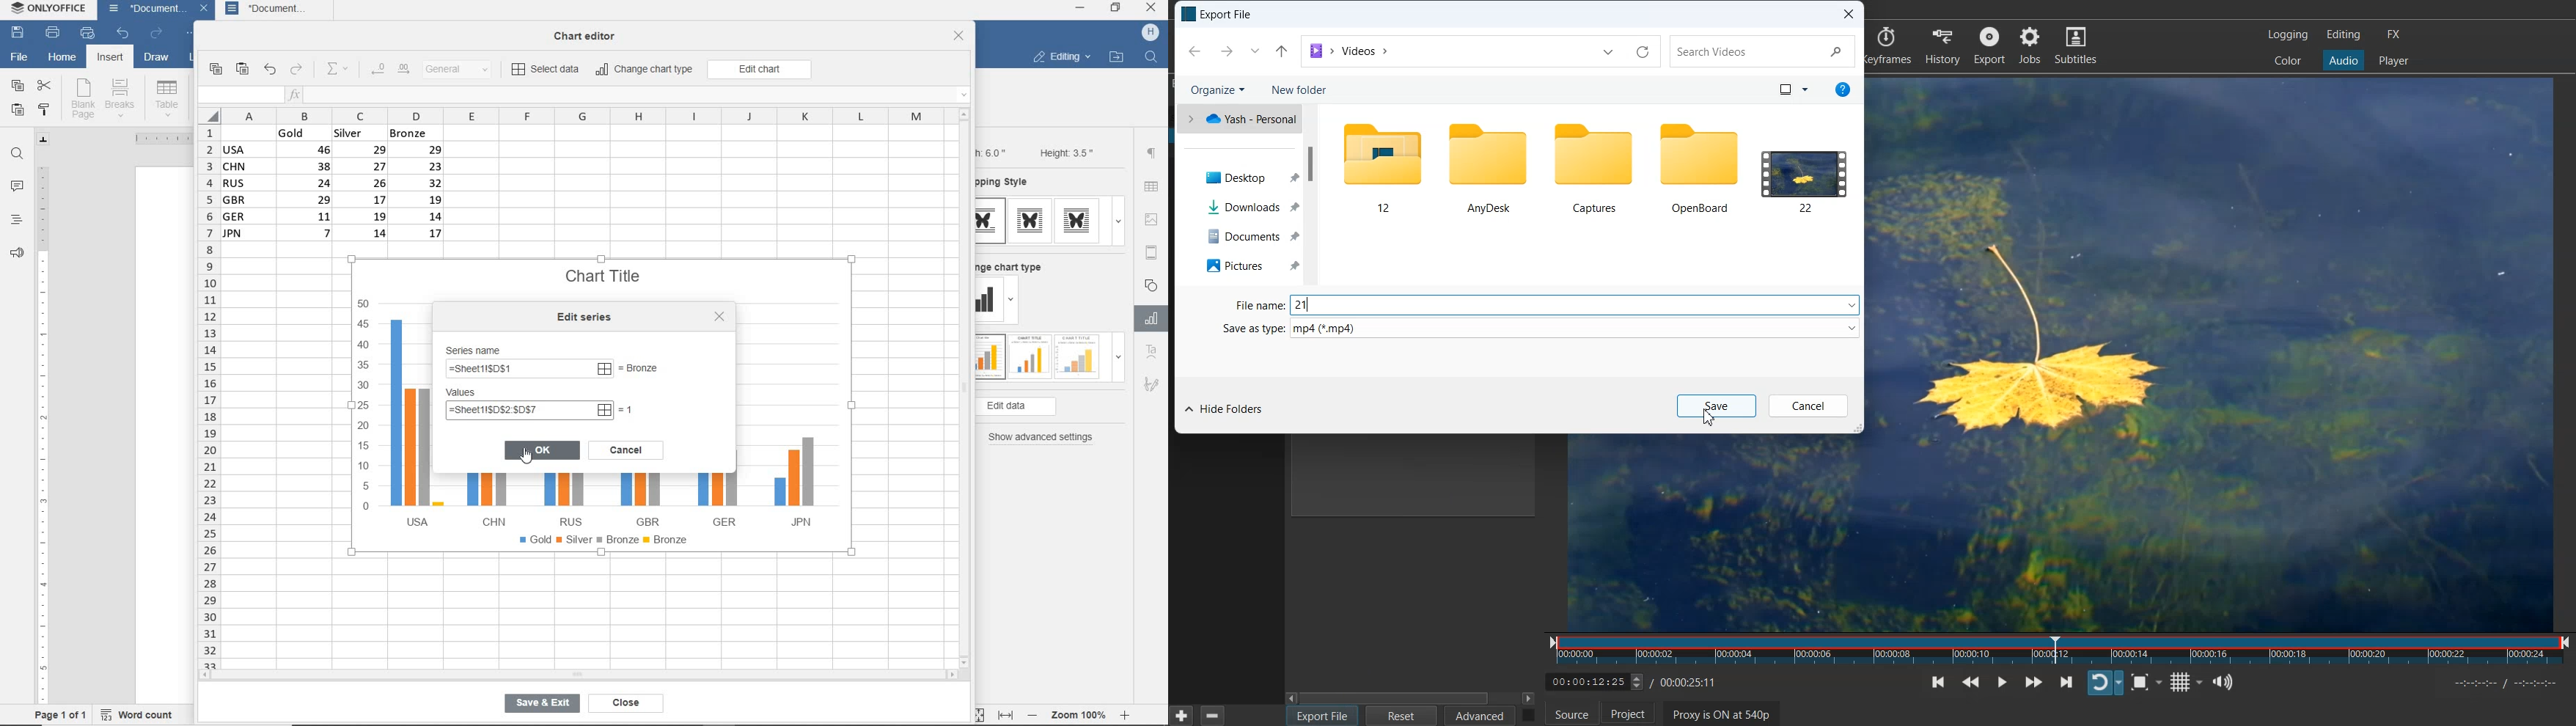 The height and width of the screenshot is (728, 2576). I want to click on = bronze, so click(653, 369).